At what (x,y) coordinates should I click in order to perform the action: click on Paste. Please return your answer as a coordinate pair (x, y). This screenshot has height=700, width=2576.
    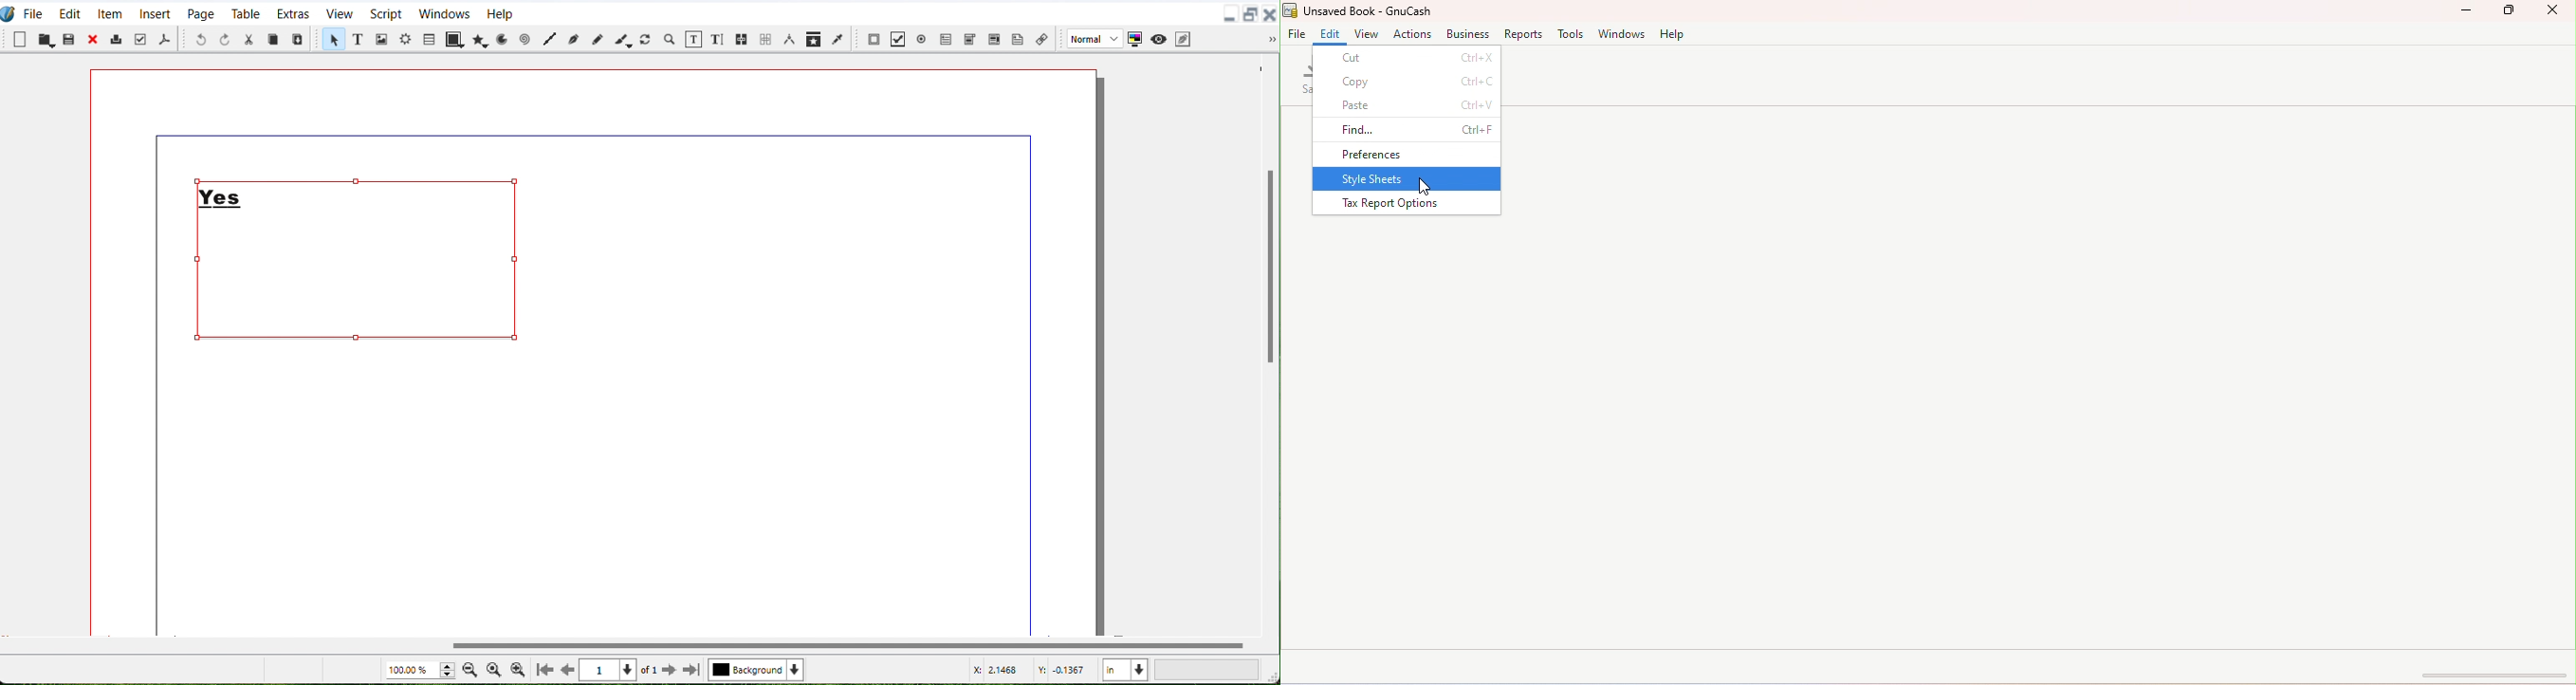
    Looking at the image, I should click on (1407, 106).